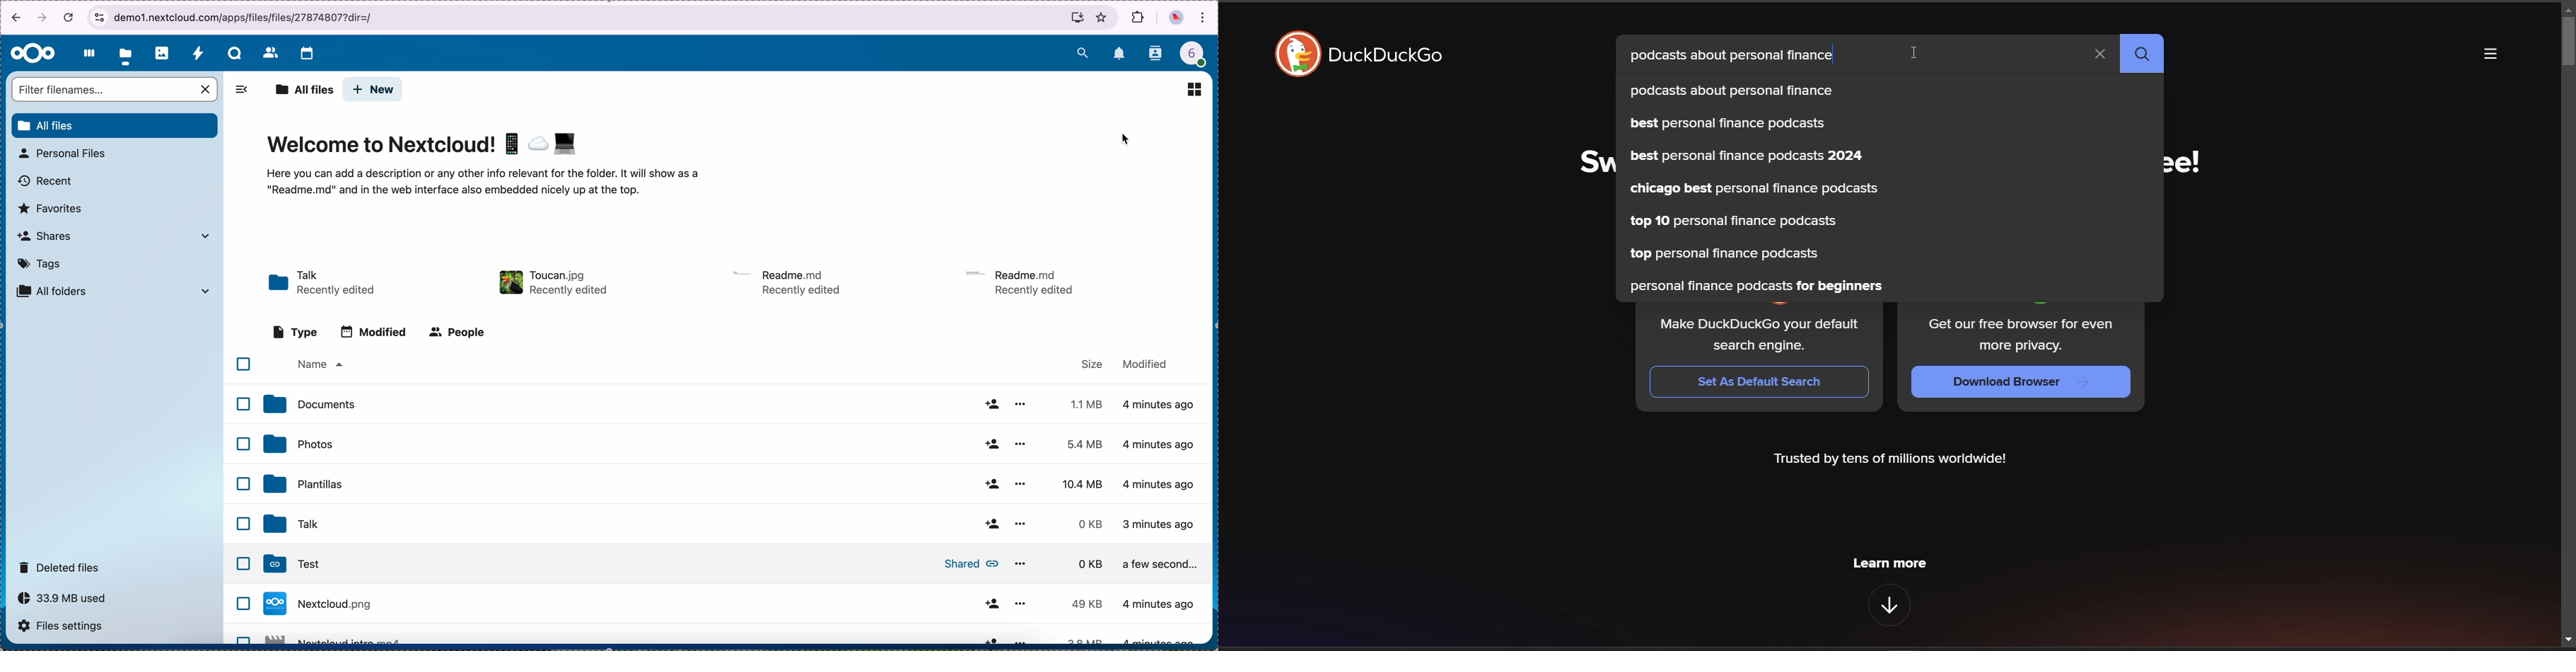 The height and width of the screenshot is (672, 2576). Describe the element at coordinates (13, 20) in the screenshot. I see `navigate back` at that location.